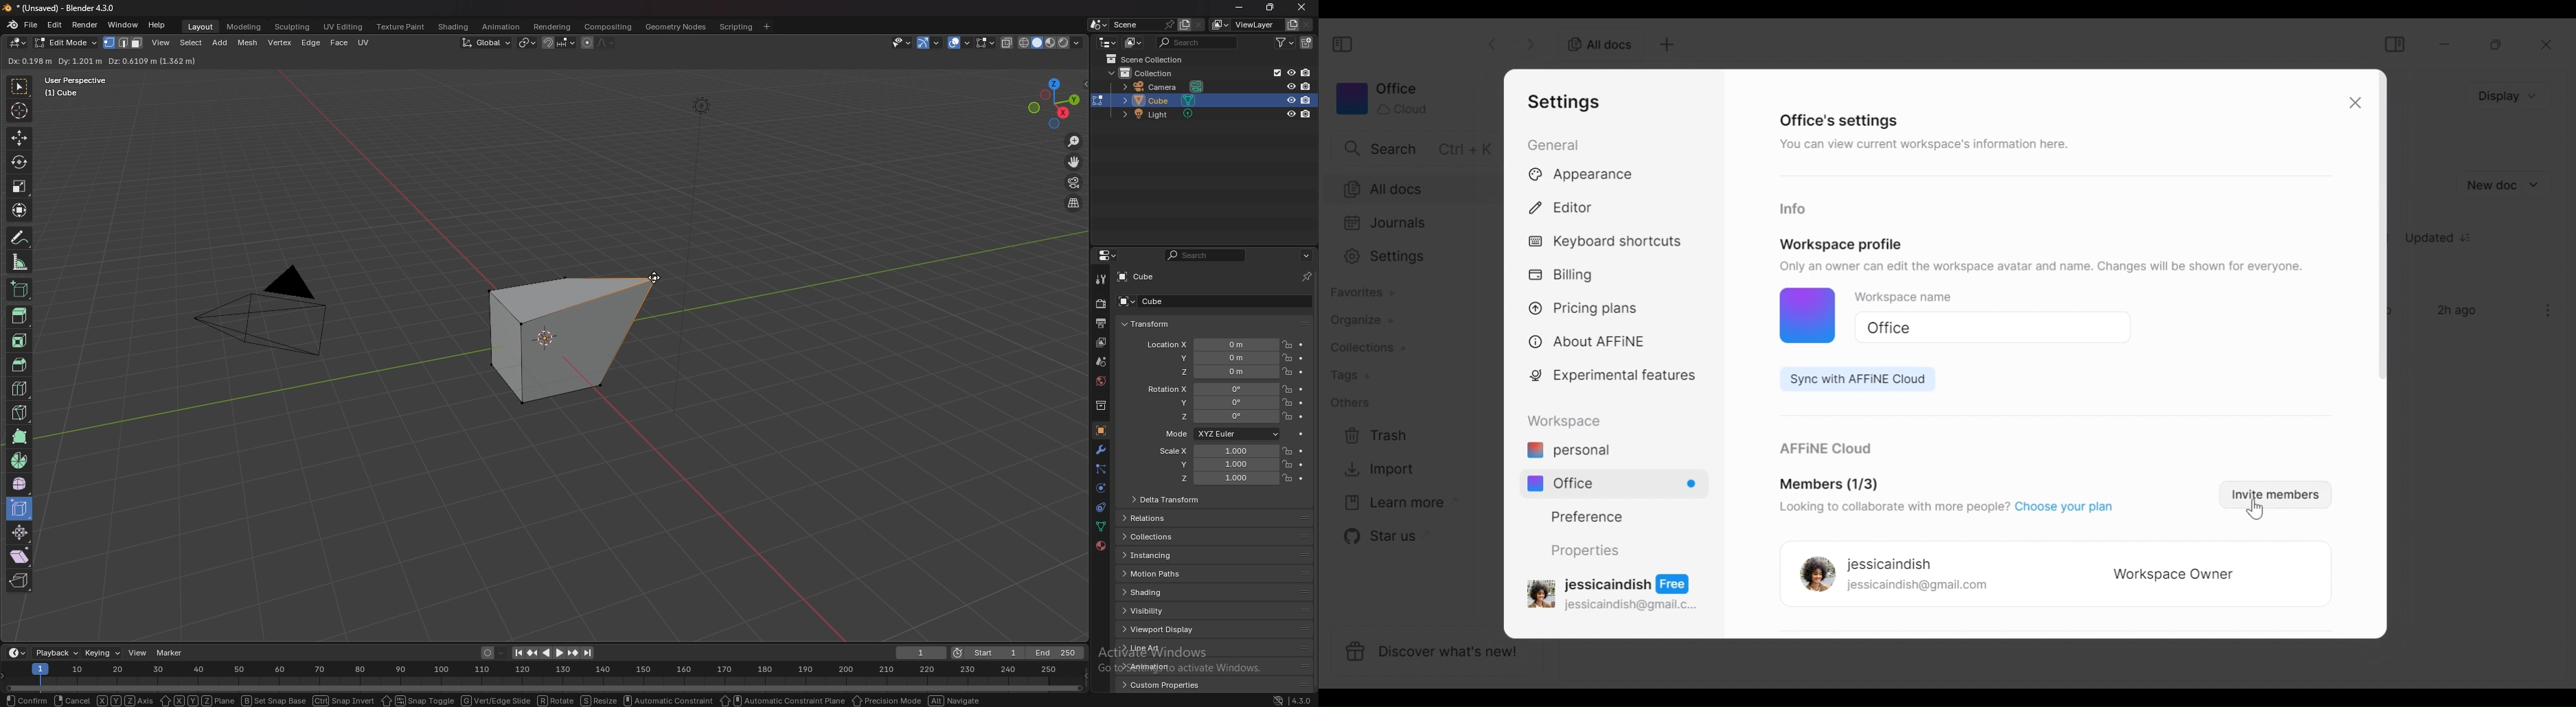 This screenshot has width=2576, height=728. Describe the element at coordinates (20, 137) in the screenshot. I see `move` at that location.